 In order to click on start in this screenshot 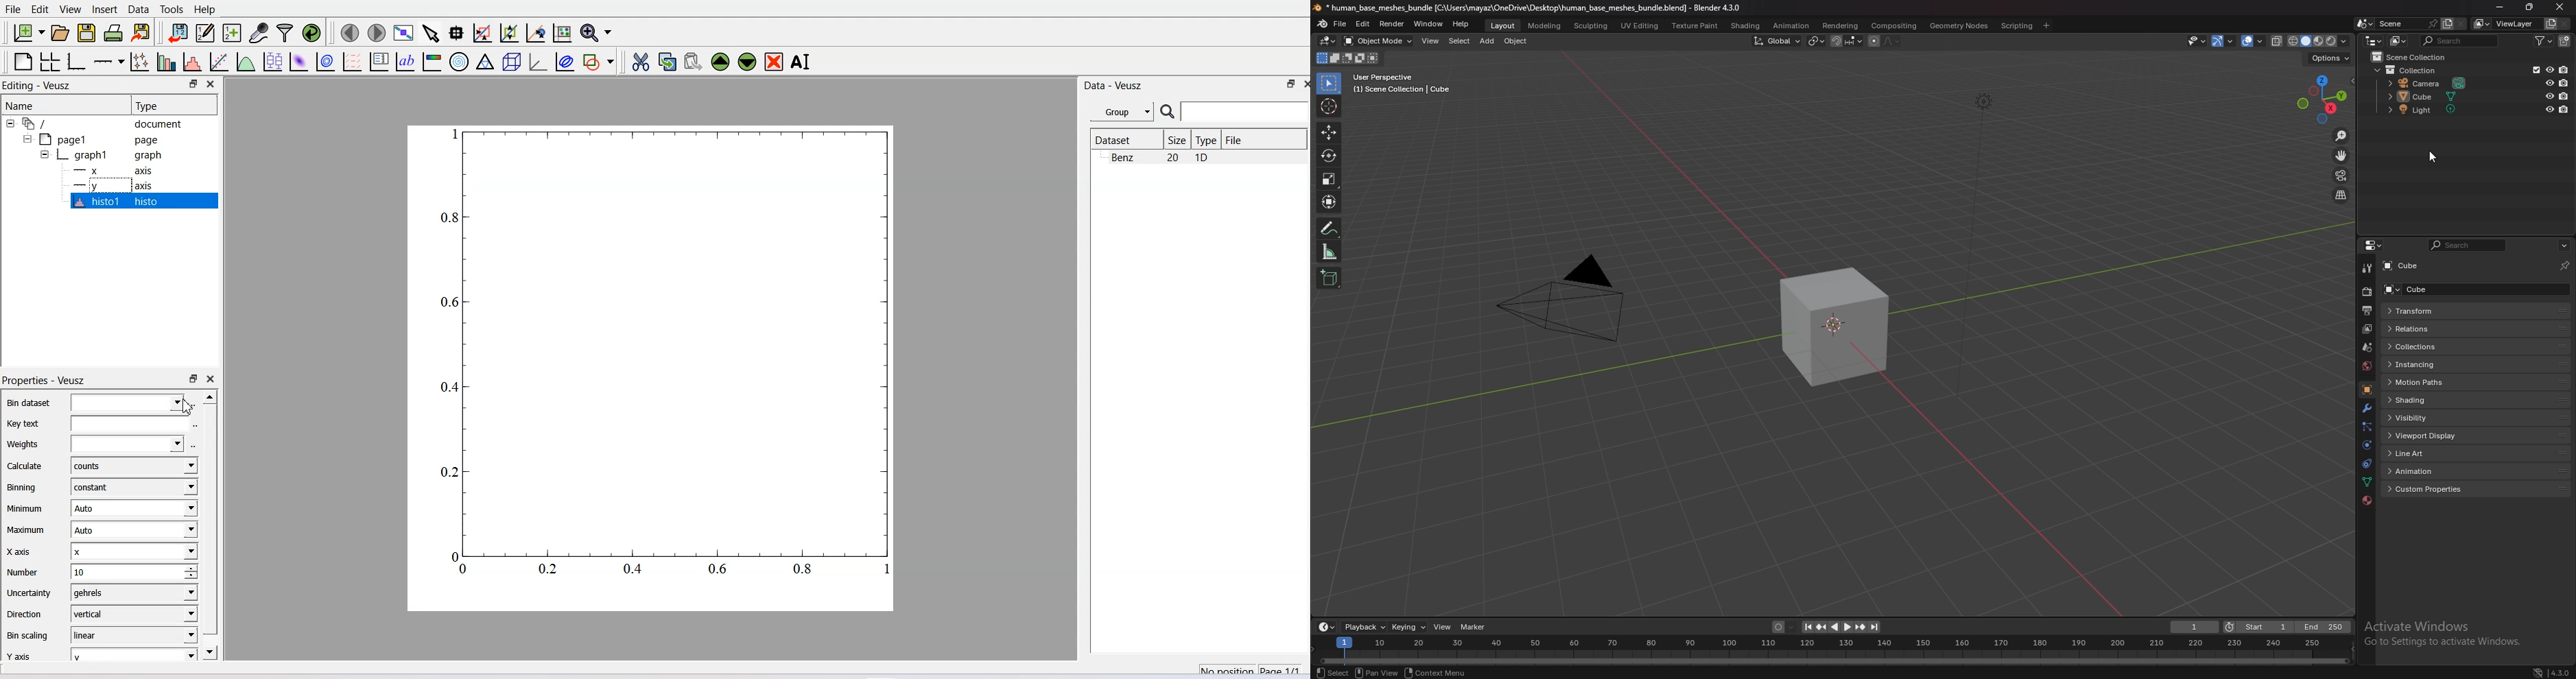, I will do `click(2257, 627)`.